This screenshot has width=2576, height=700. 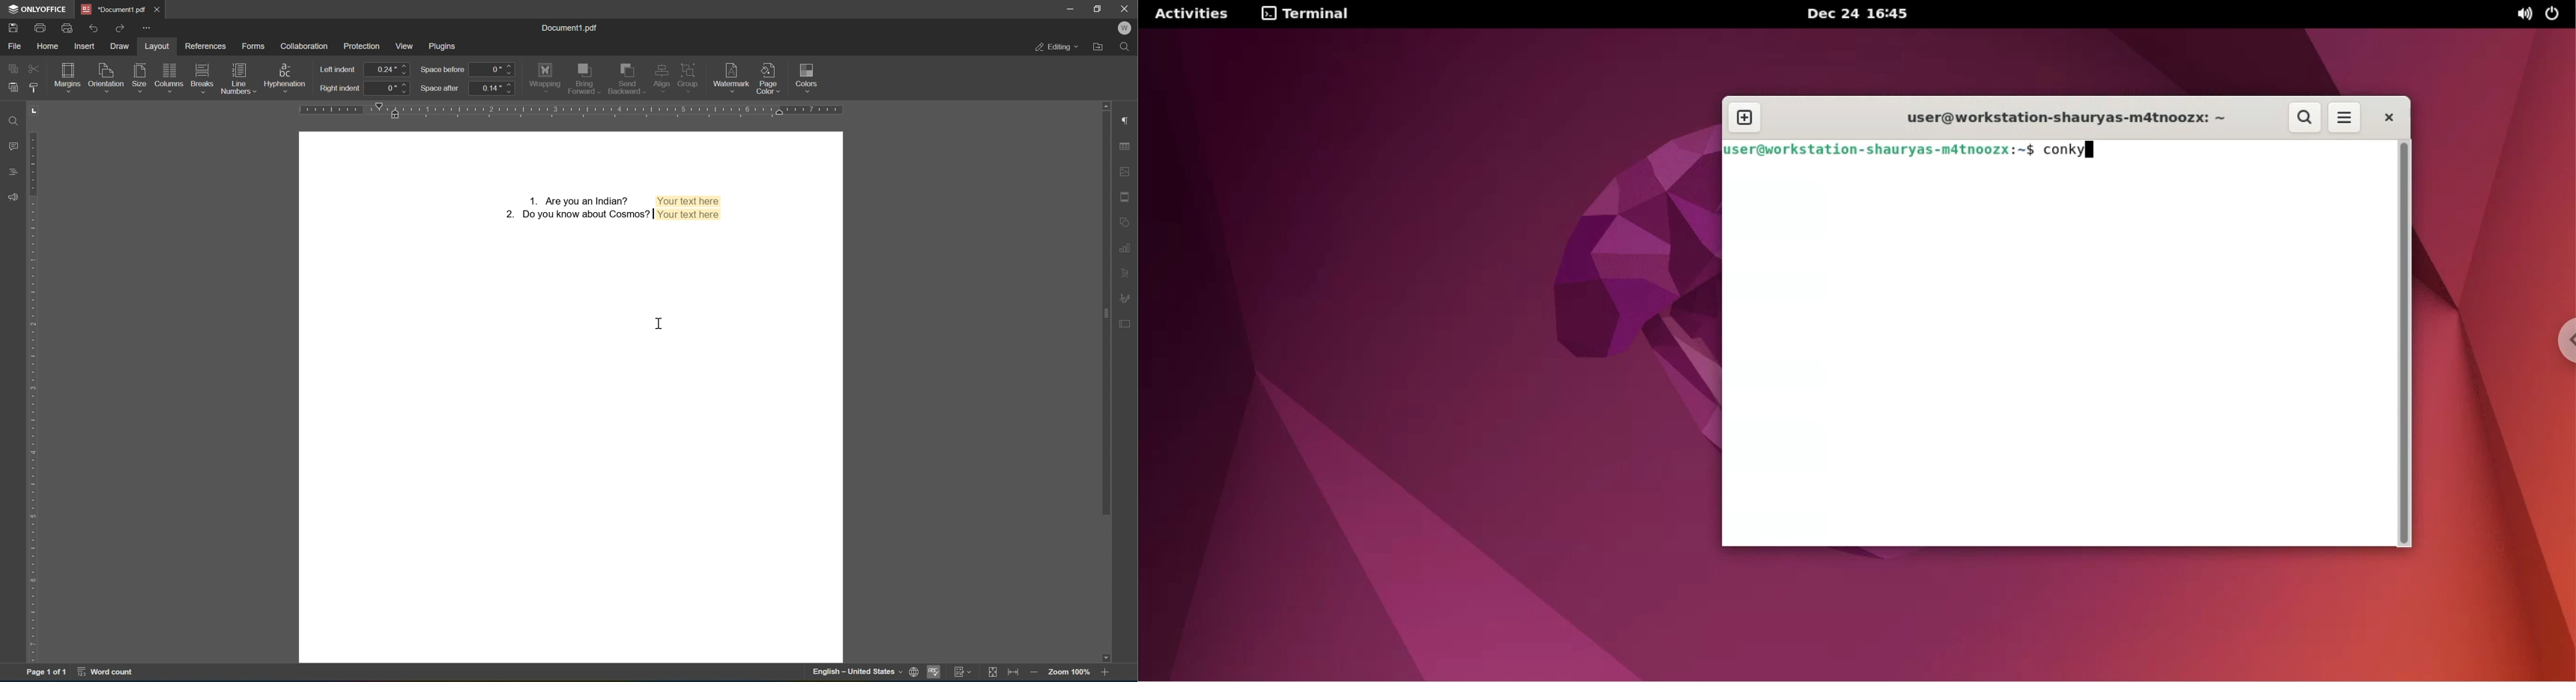 What do you see at coordinates (964, 674) in the screenshot?
I see `track changes` at bounding box center [964, 674].